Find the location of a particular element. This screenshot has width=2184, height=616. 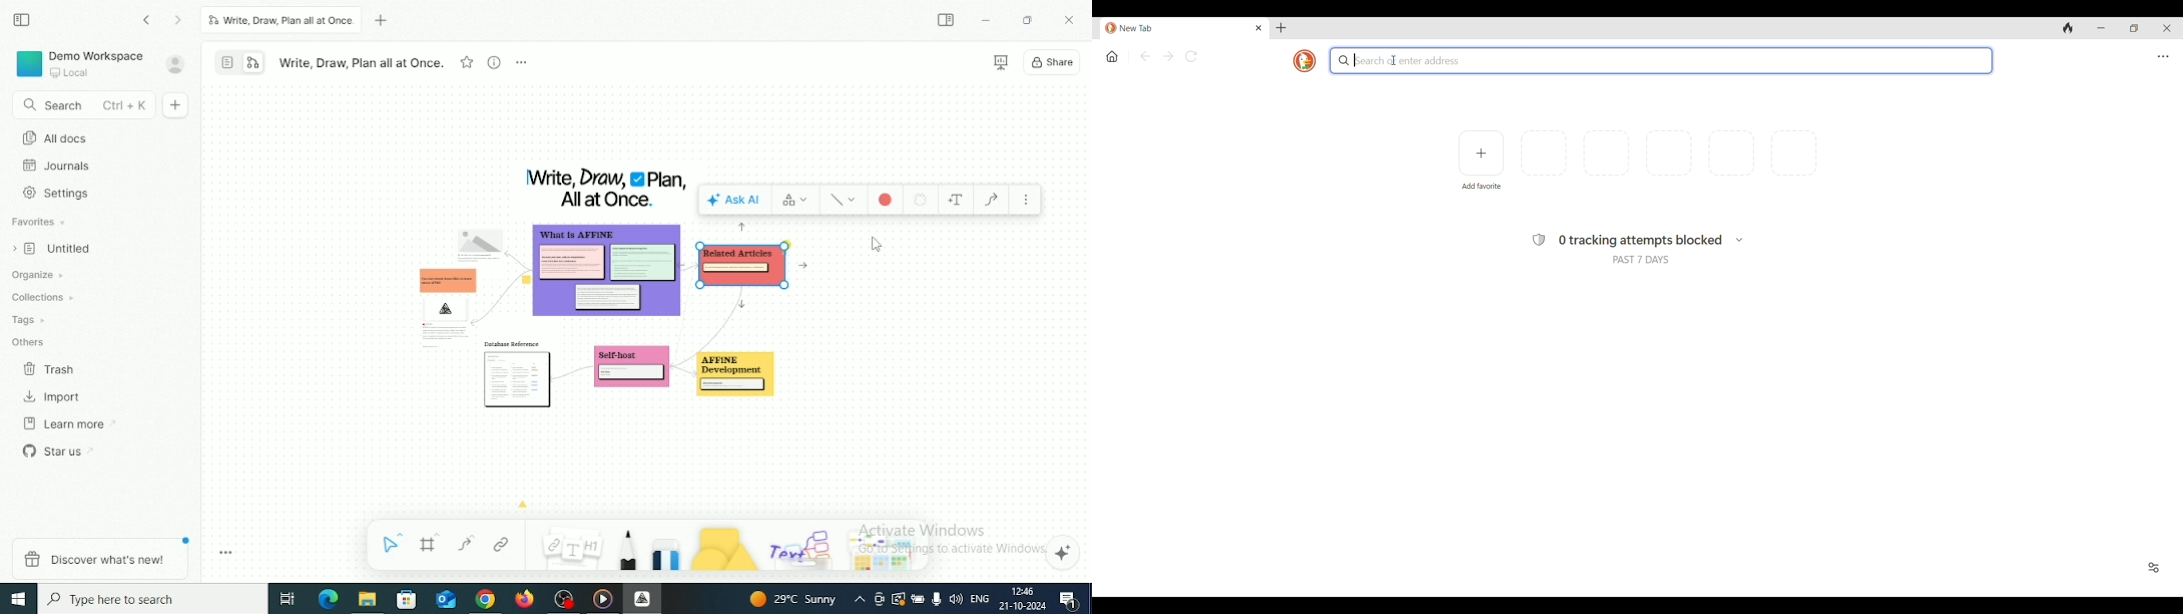

Go back is located at coordinates (148, 20).